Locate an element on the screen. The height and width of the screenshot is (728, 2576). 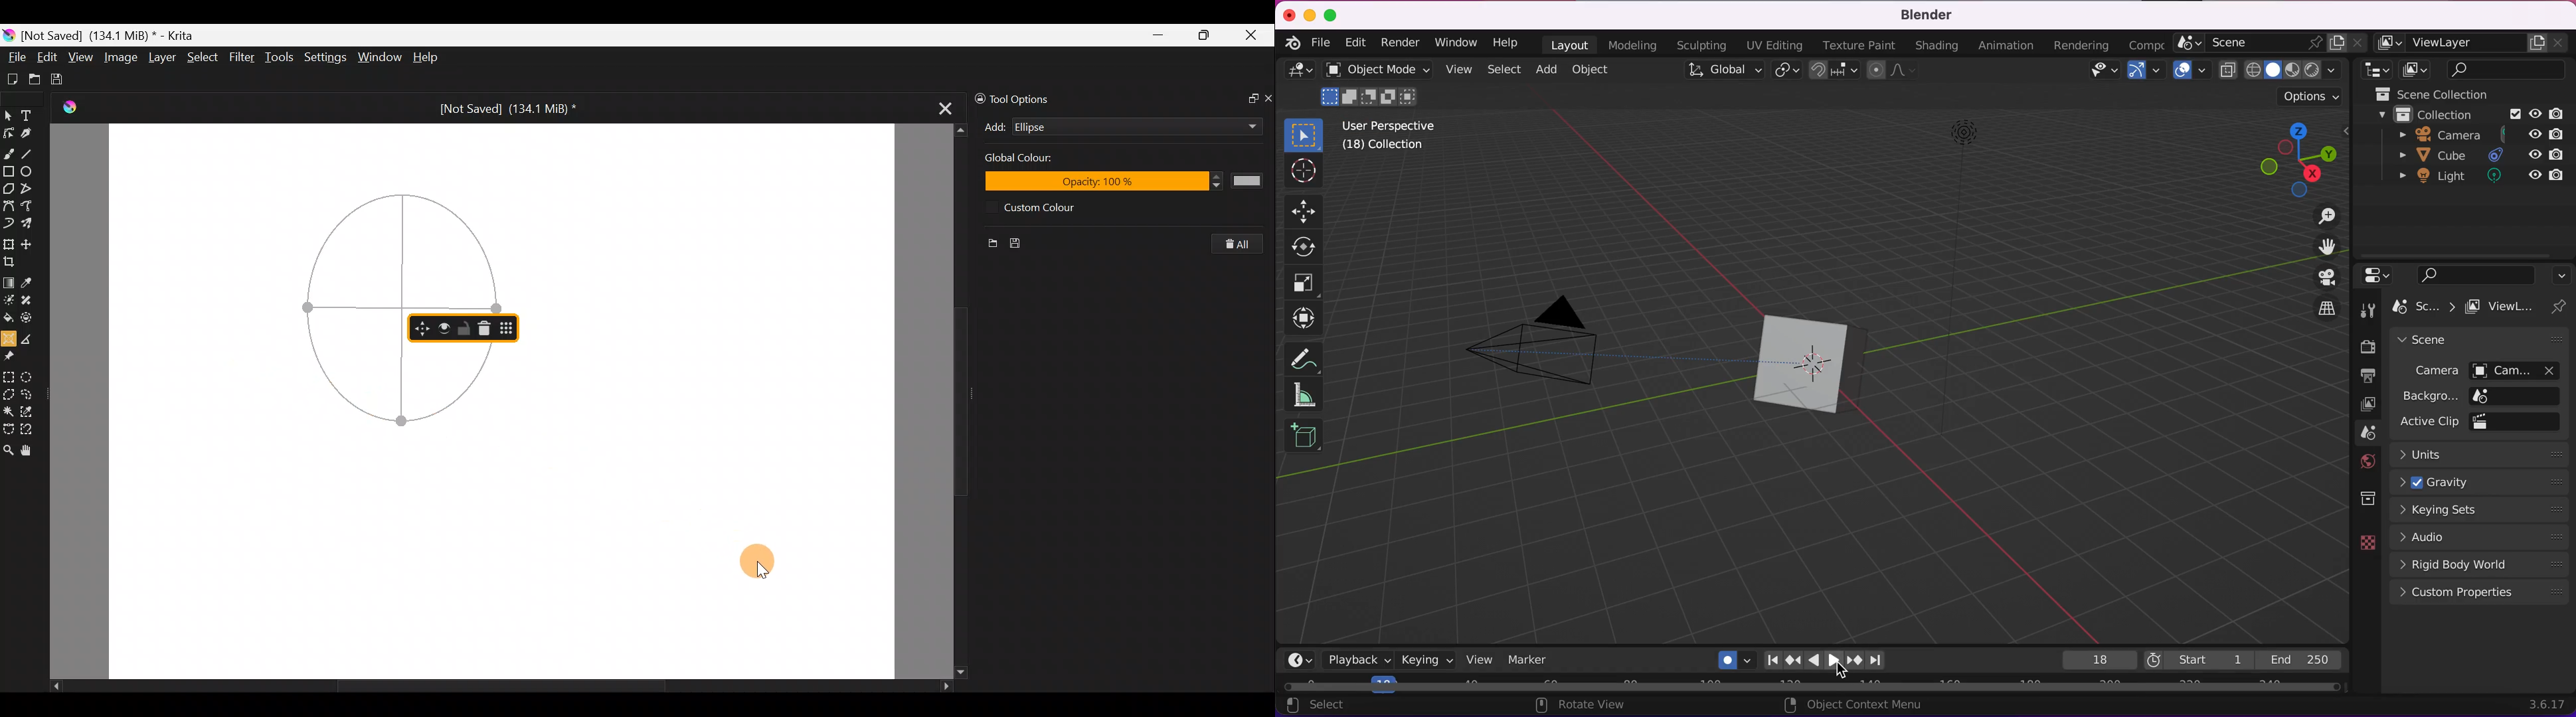
Close tab is located at coordinates (938, 109).